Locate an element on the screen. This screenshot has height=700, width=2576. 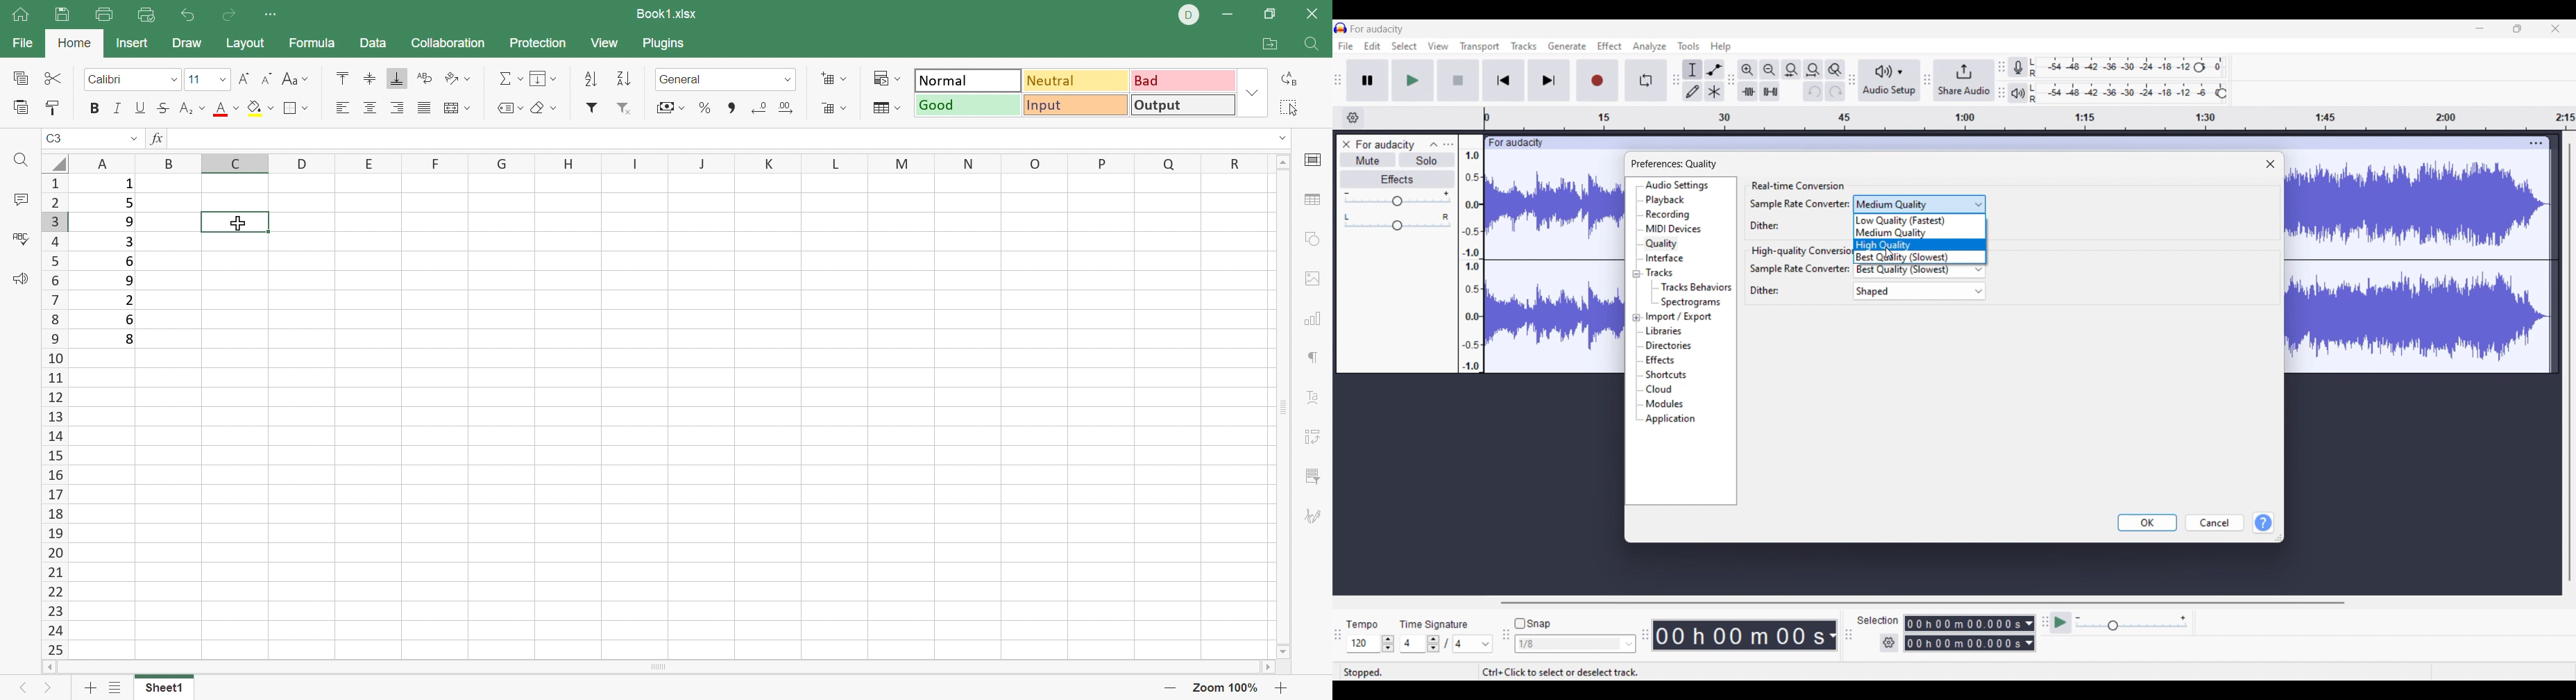
Description of current selection by cursor is located at coordinates (1560, 672).